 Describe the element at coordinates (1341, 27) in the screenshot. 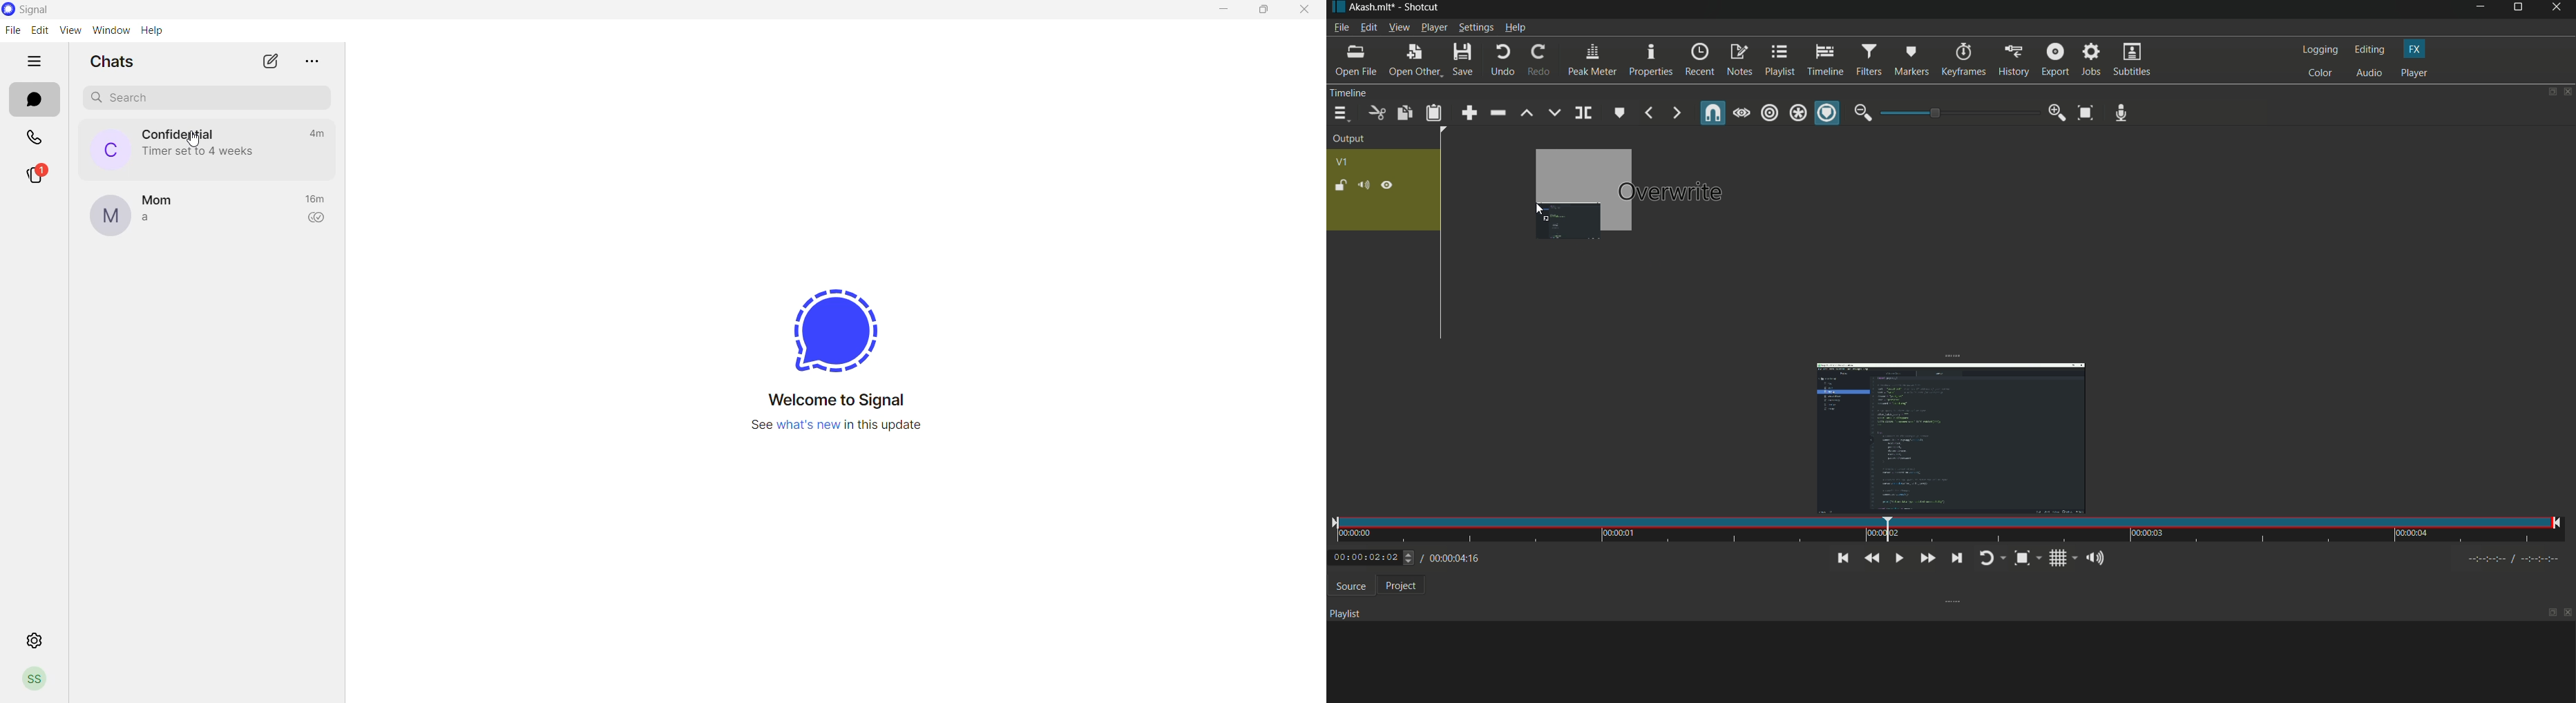

I see `file menu` at that location.